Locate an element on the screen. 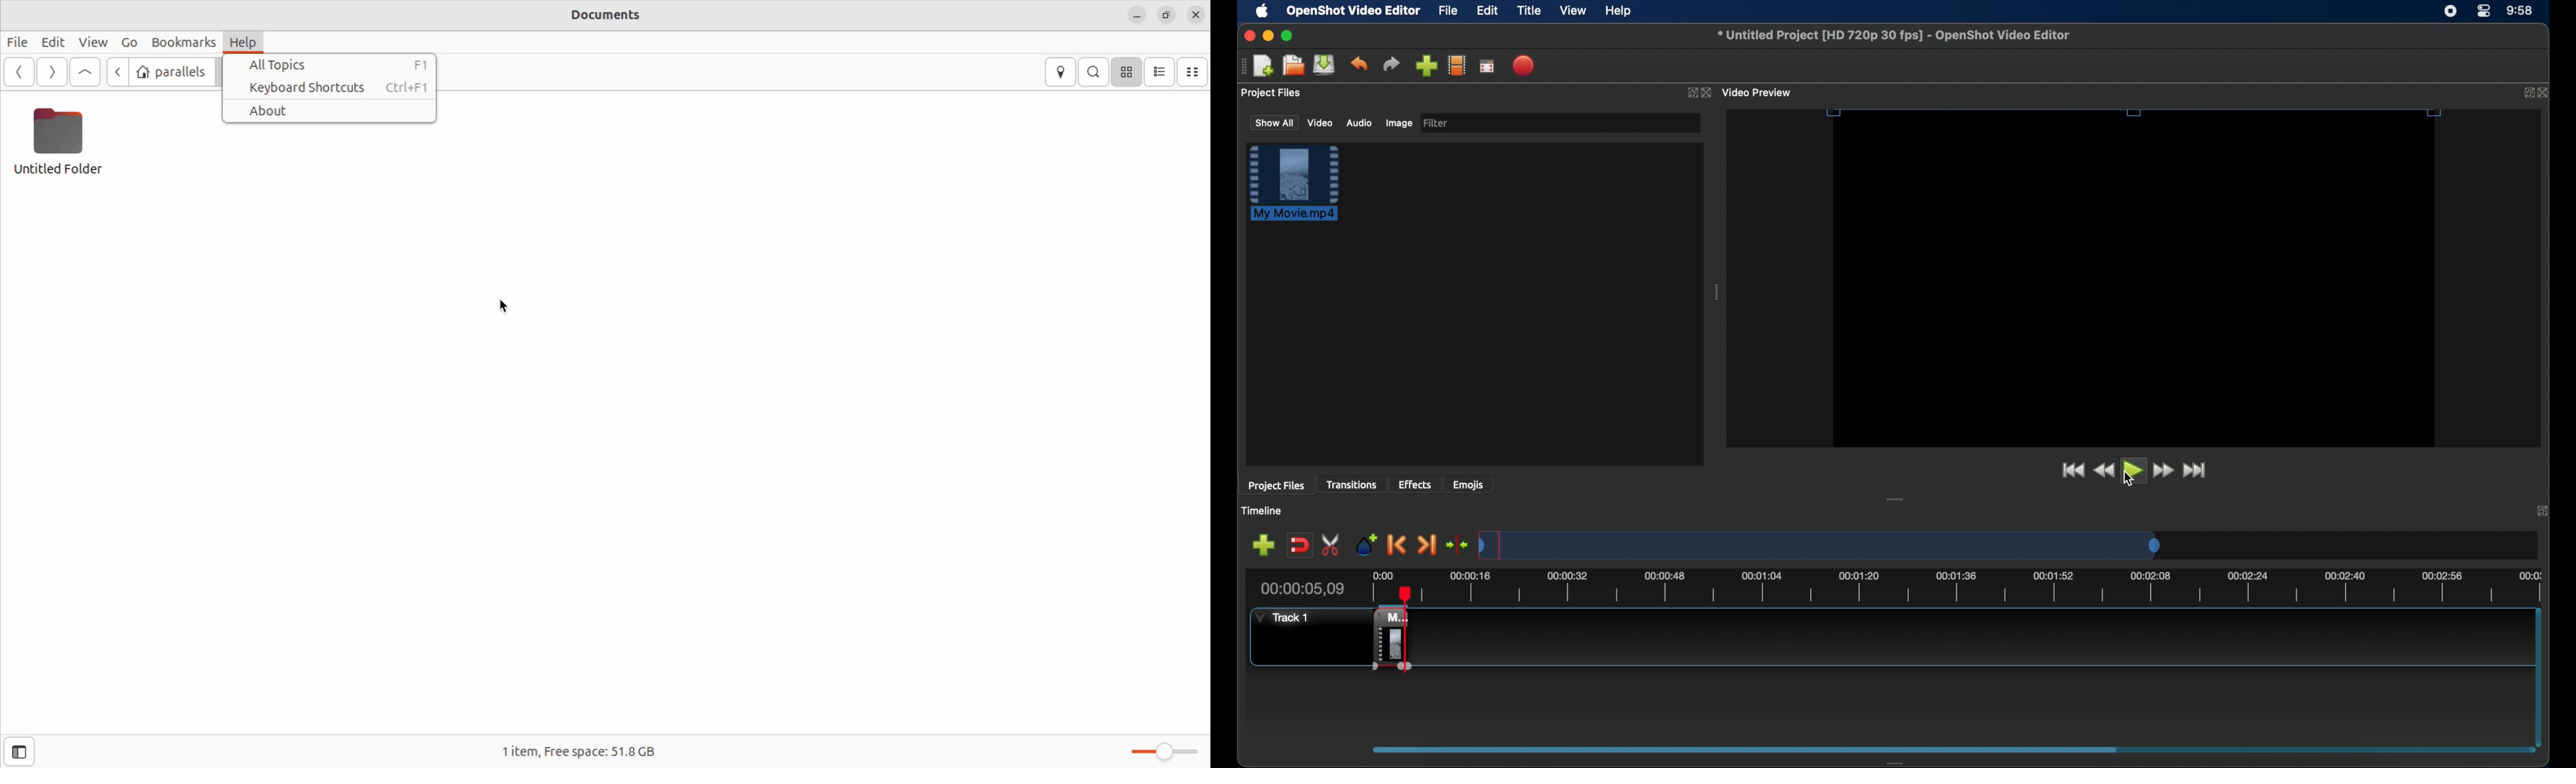 The width and height of the screenshot is (2576, 784). video preview is located at coordinates (2134, 291).